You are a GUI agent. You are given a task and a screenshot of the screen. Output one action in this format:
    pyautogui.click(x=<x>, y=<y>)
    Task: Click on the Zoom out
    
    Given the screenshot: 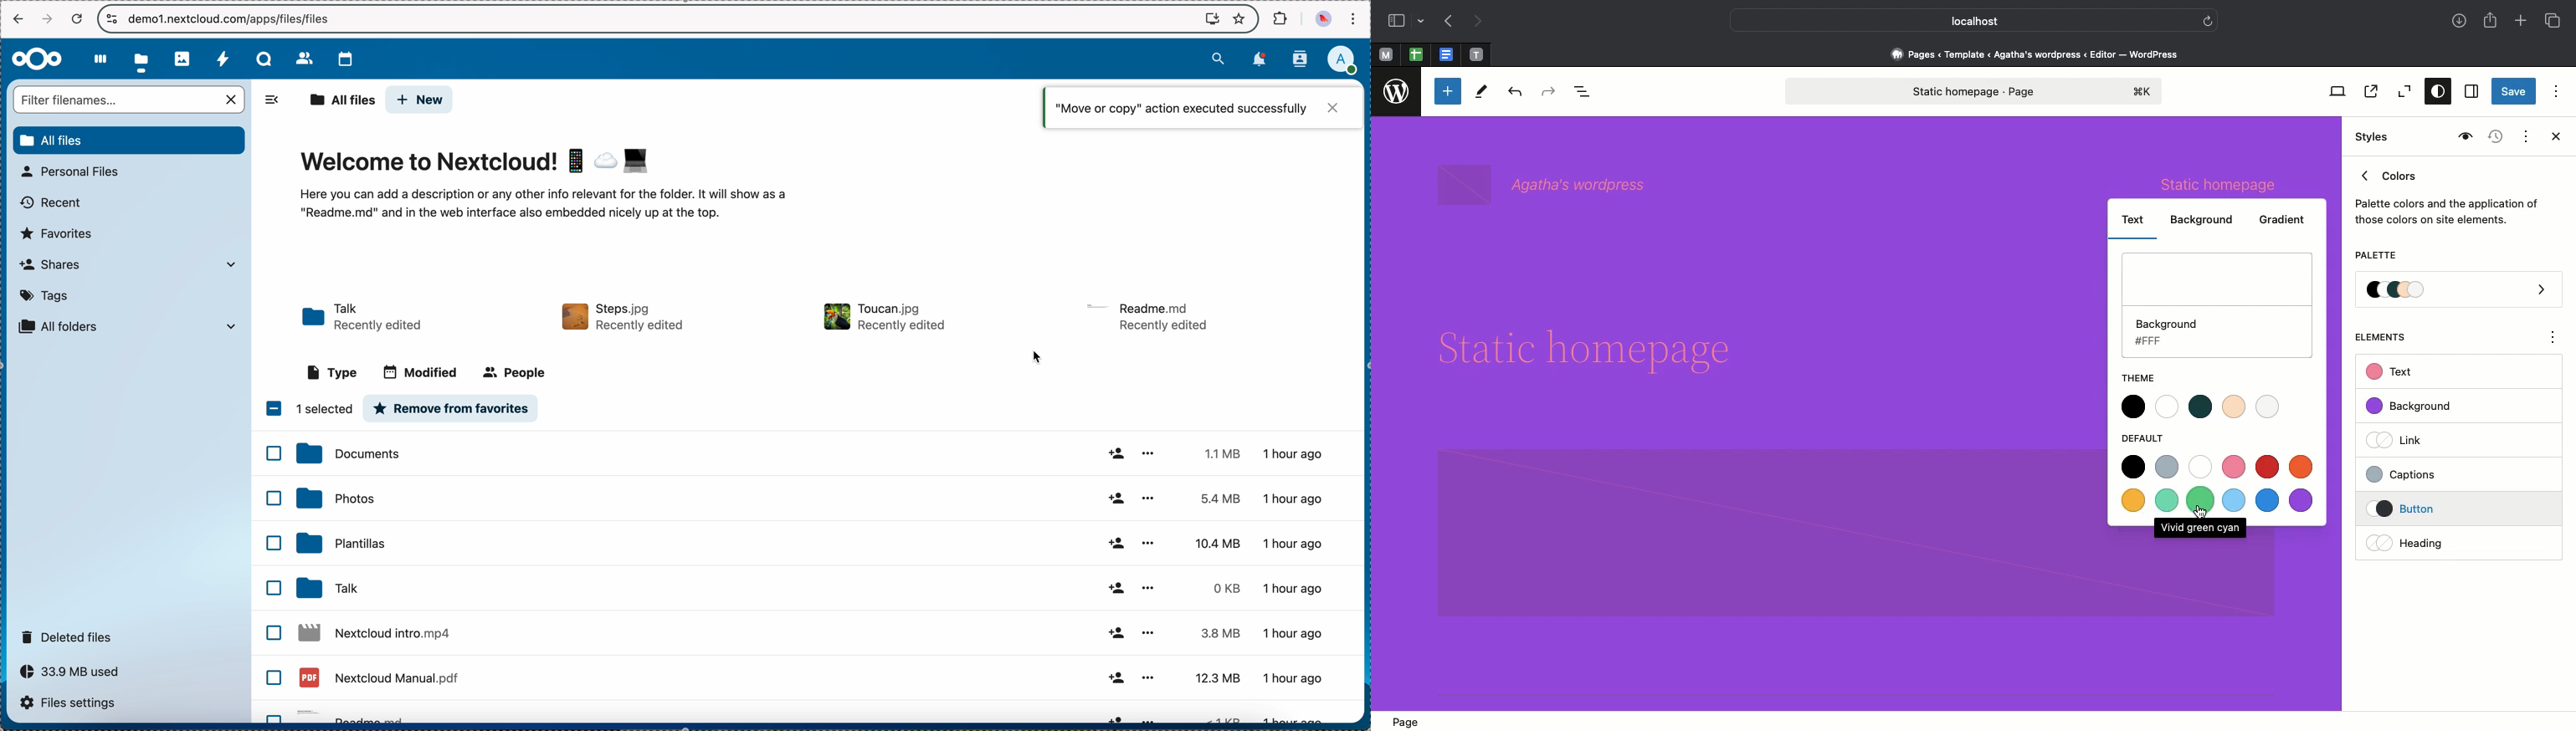 What is the action you would take?
    pyautogui.click(x=2402, y=92)
    